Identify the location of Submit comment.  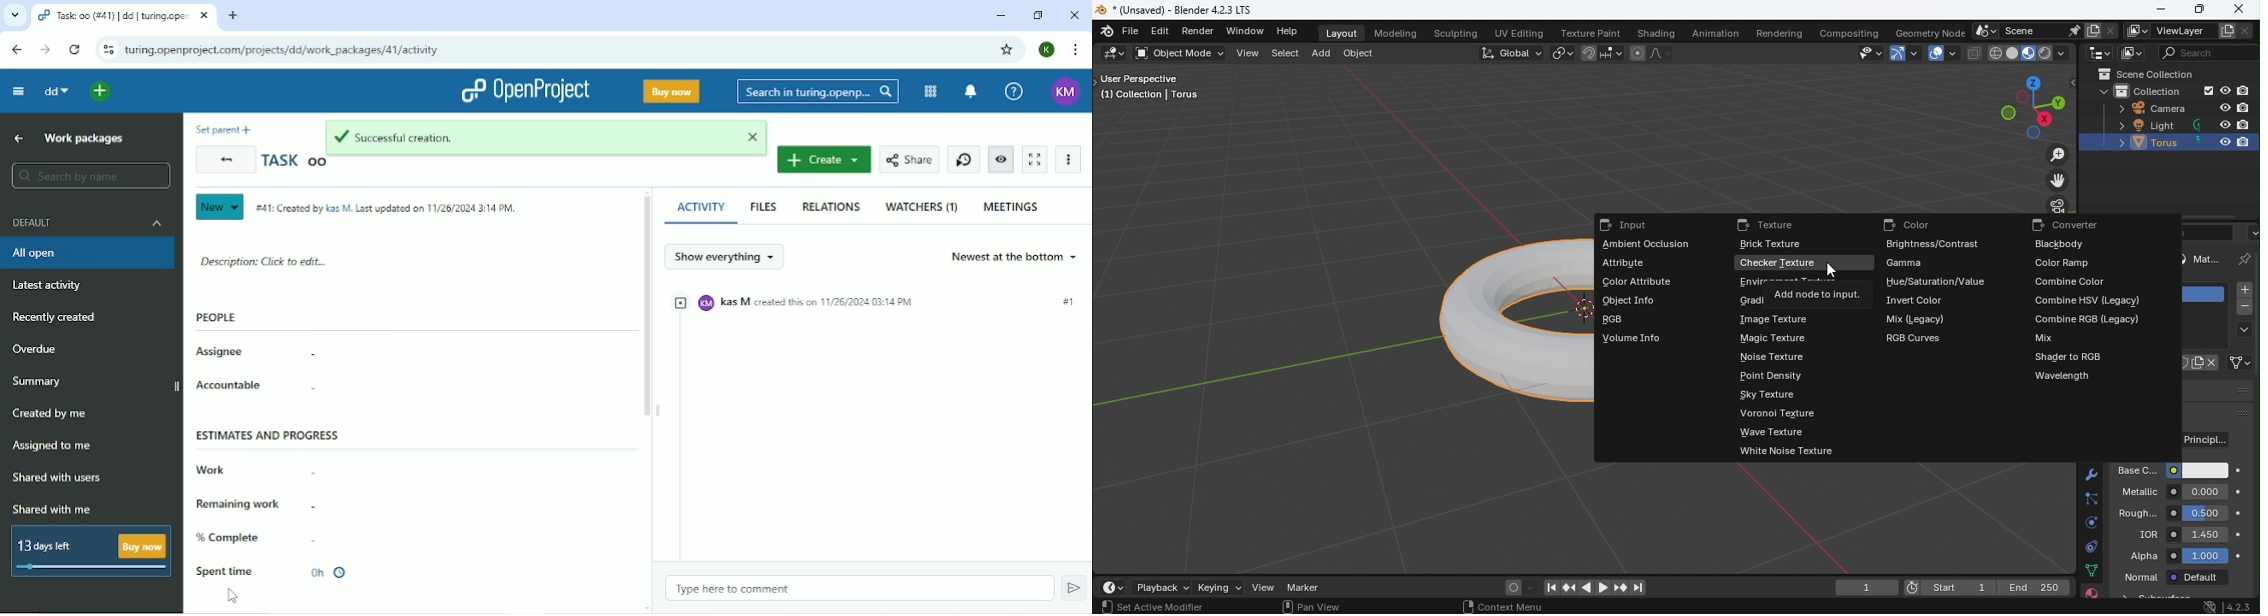
(1075, 585).